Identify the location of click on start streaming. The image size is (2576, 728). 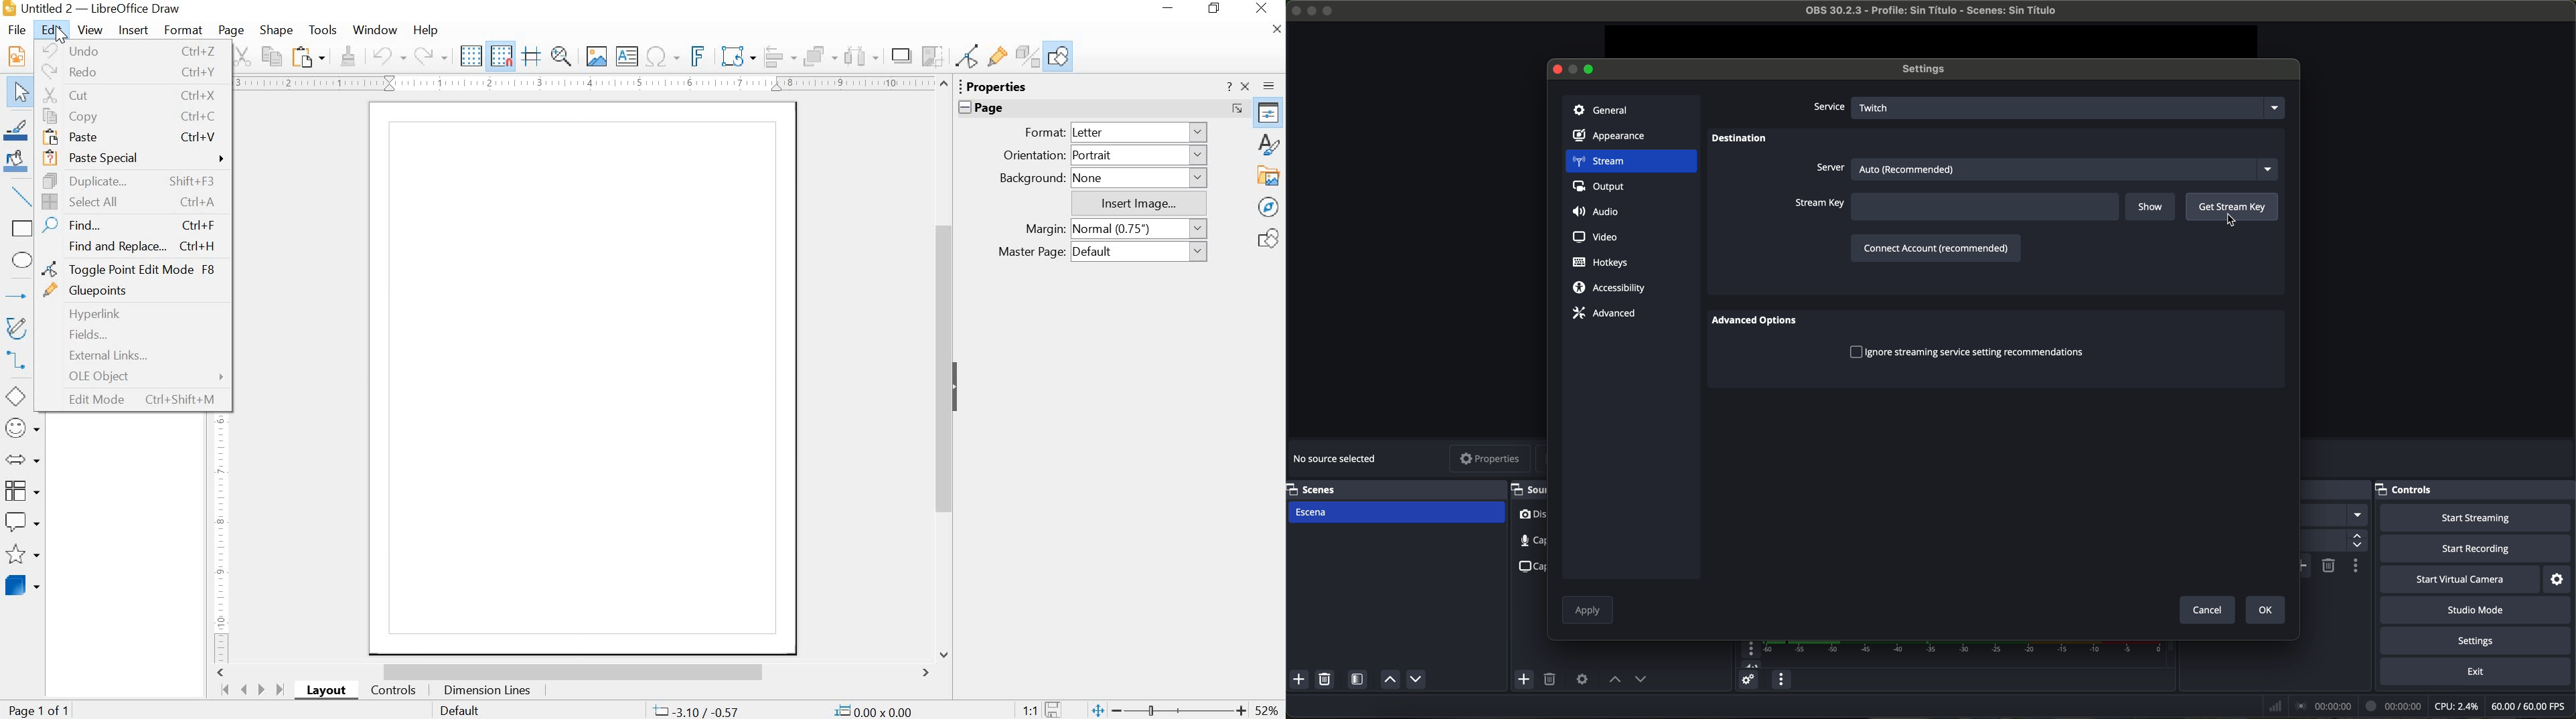
(2477, 519).